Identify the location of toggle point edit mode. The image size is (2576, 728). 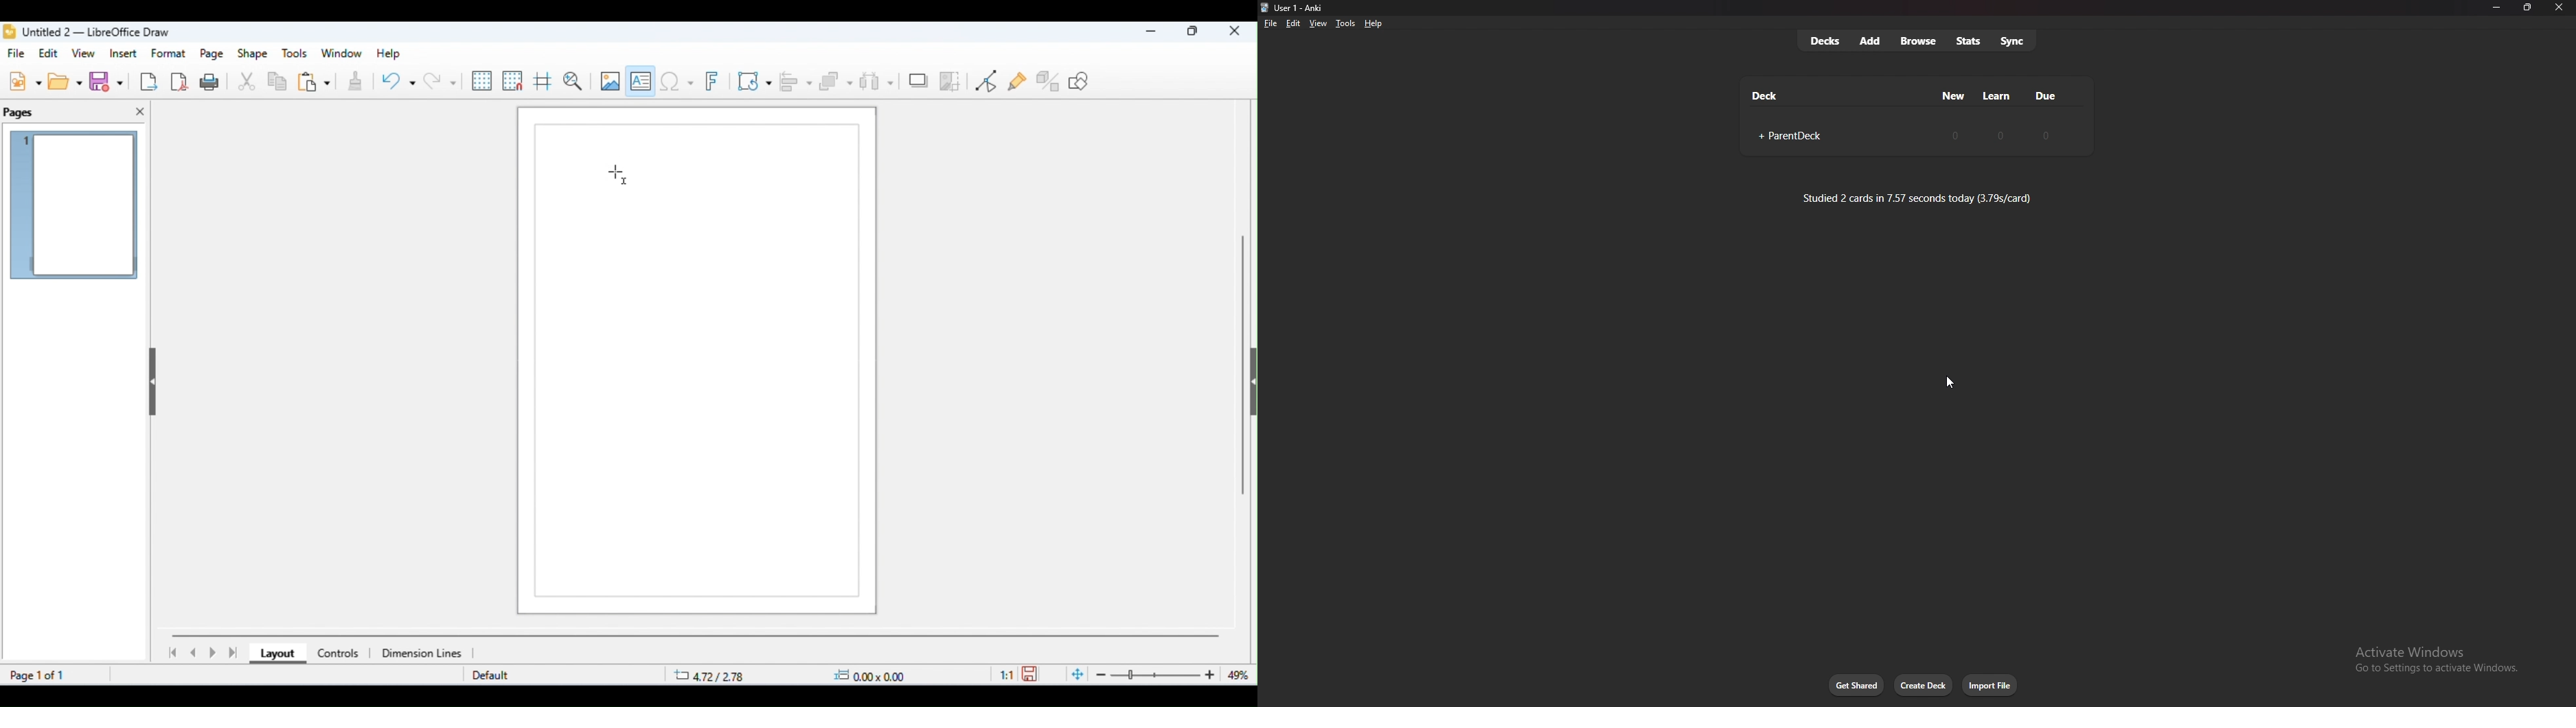
(989, 81).